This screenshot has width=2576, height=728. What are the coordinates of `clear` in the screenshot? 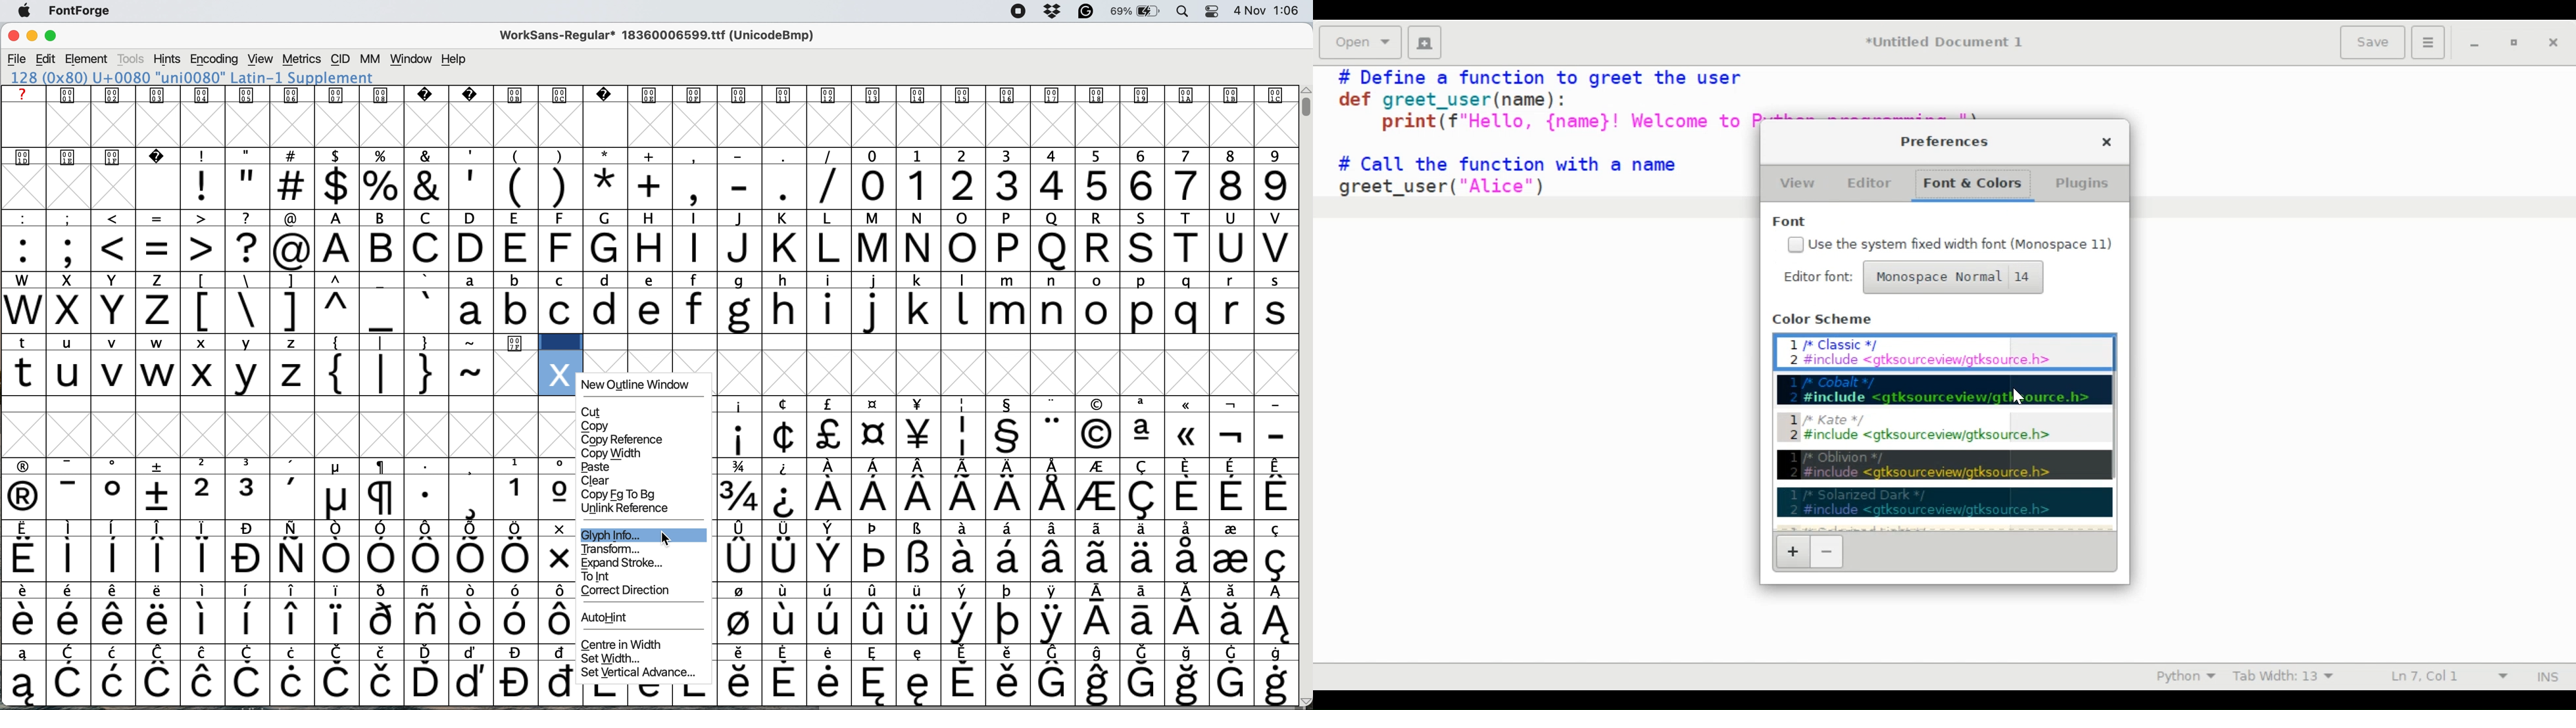 It's located at (596, 481).